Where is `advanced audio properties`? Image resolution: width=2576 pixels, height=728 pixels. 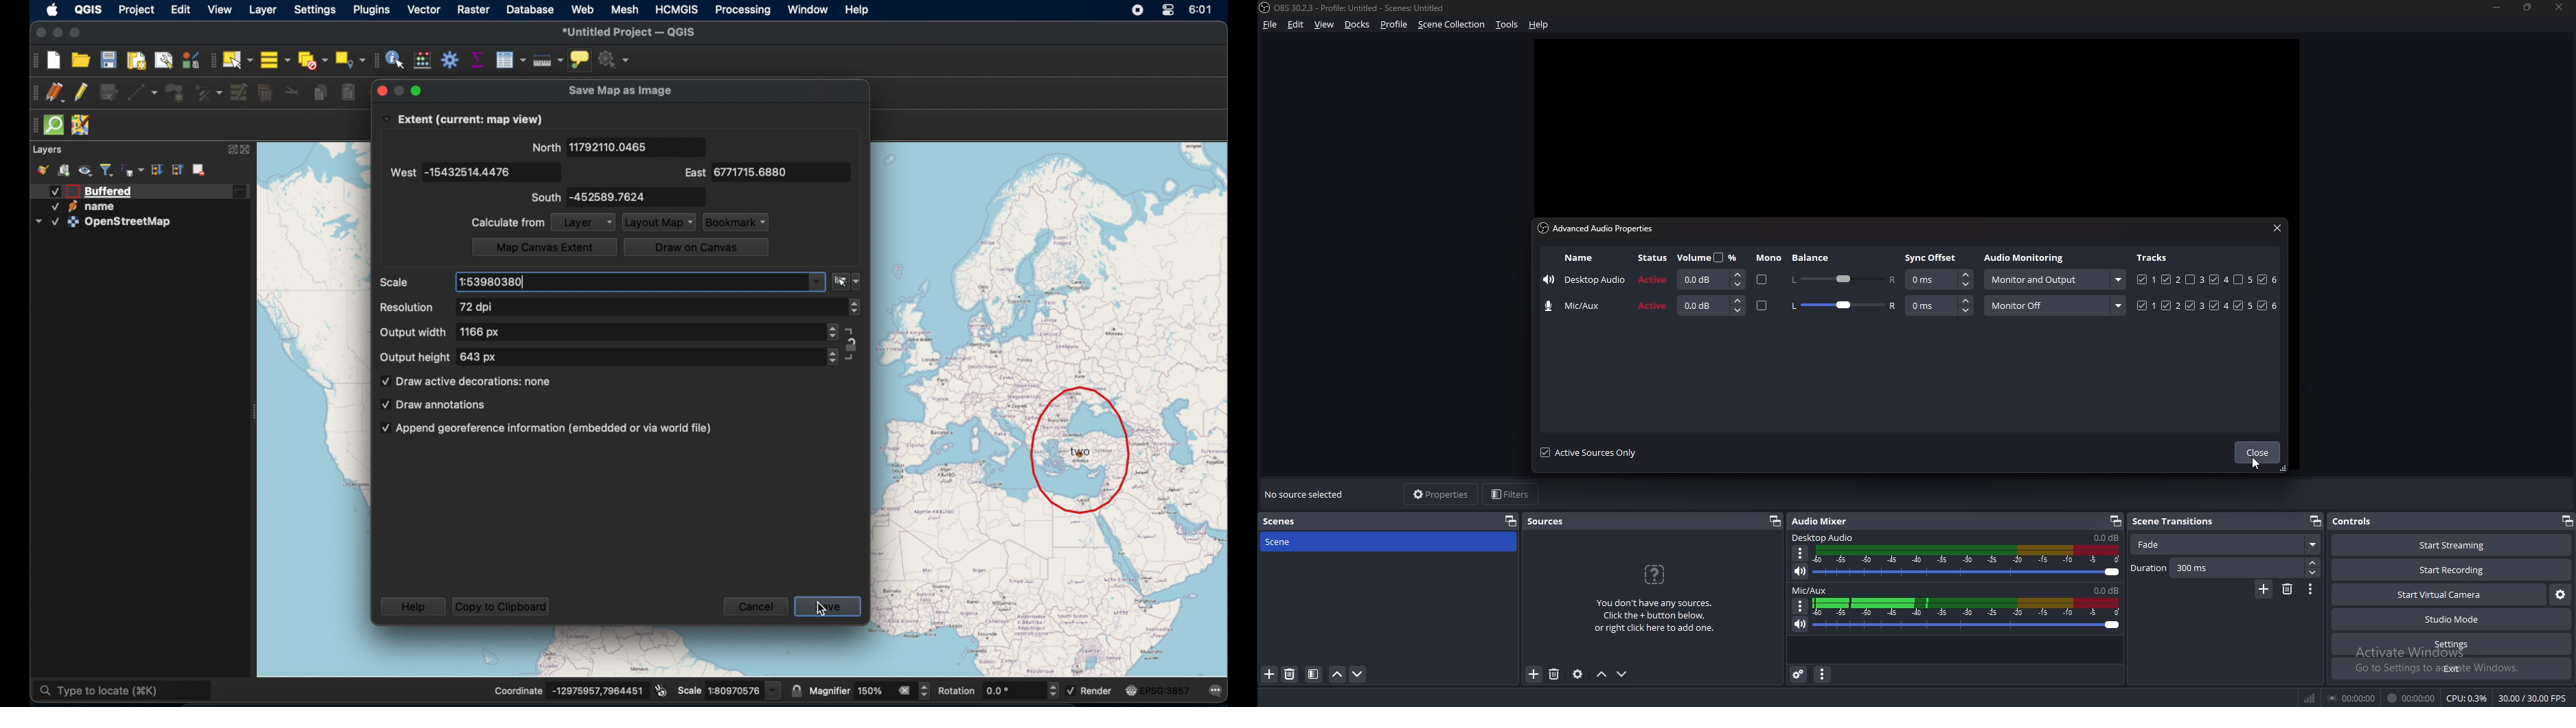
advanced audio properties is located at coordinates (1600, 228).